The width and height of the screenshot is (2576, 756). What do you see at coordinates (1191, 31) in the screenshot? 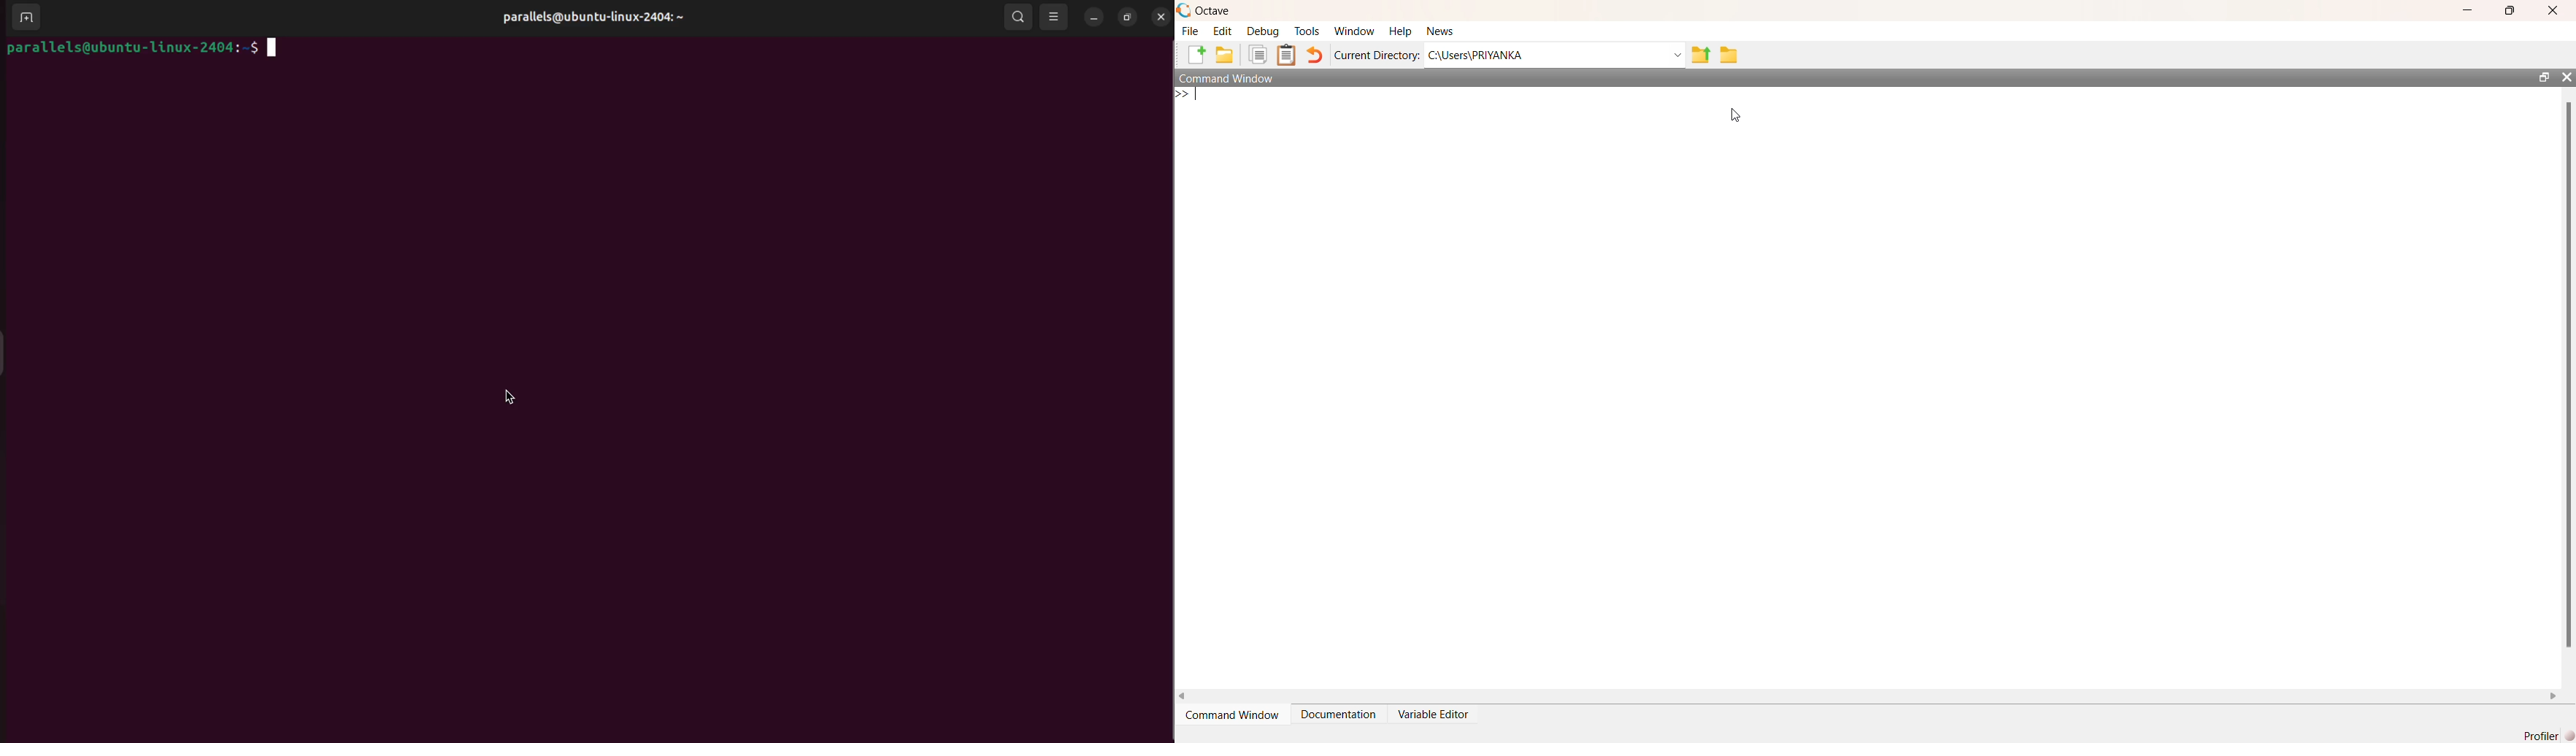
I see `File` at bounding box center [1191, 31].